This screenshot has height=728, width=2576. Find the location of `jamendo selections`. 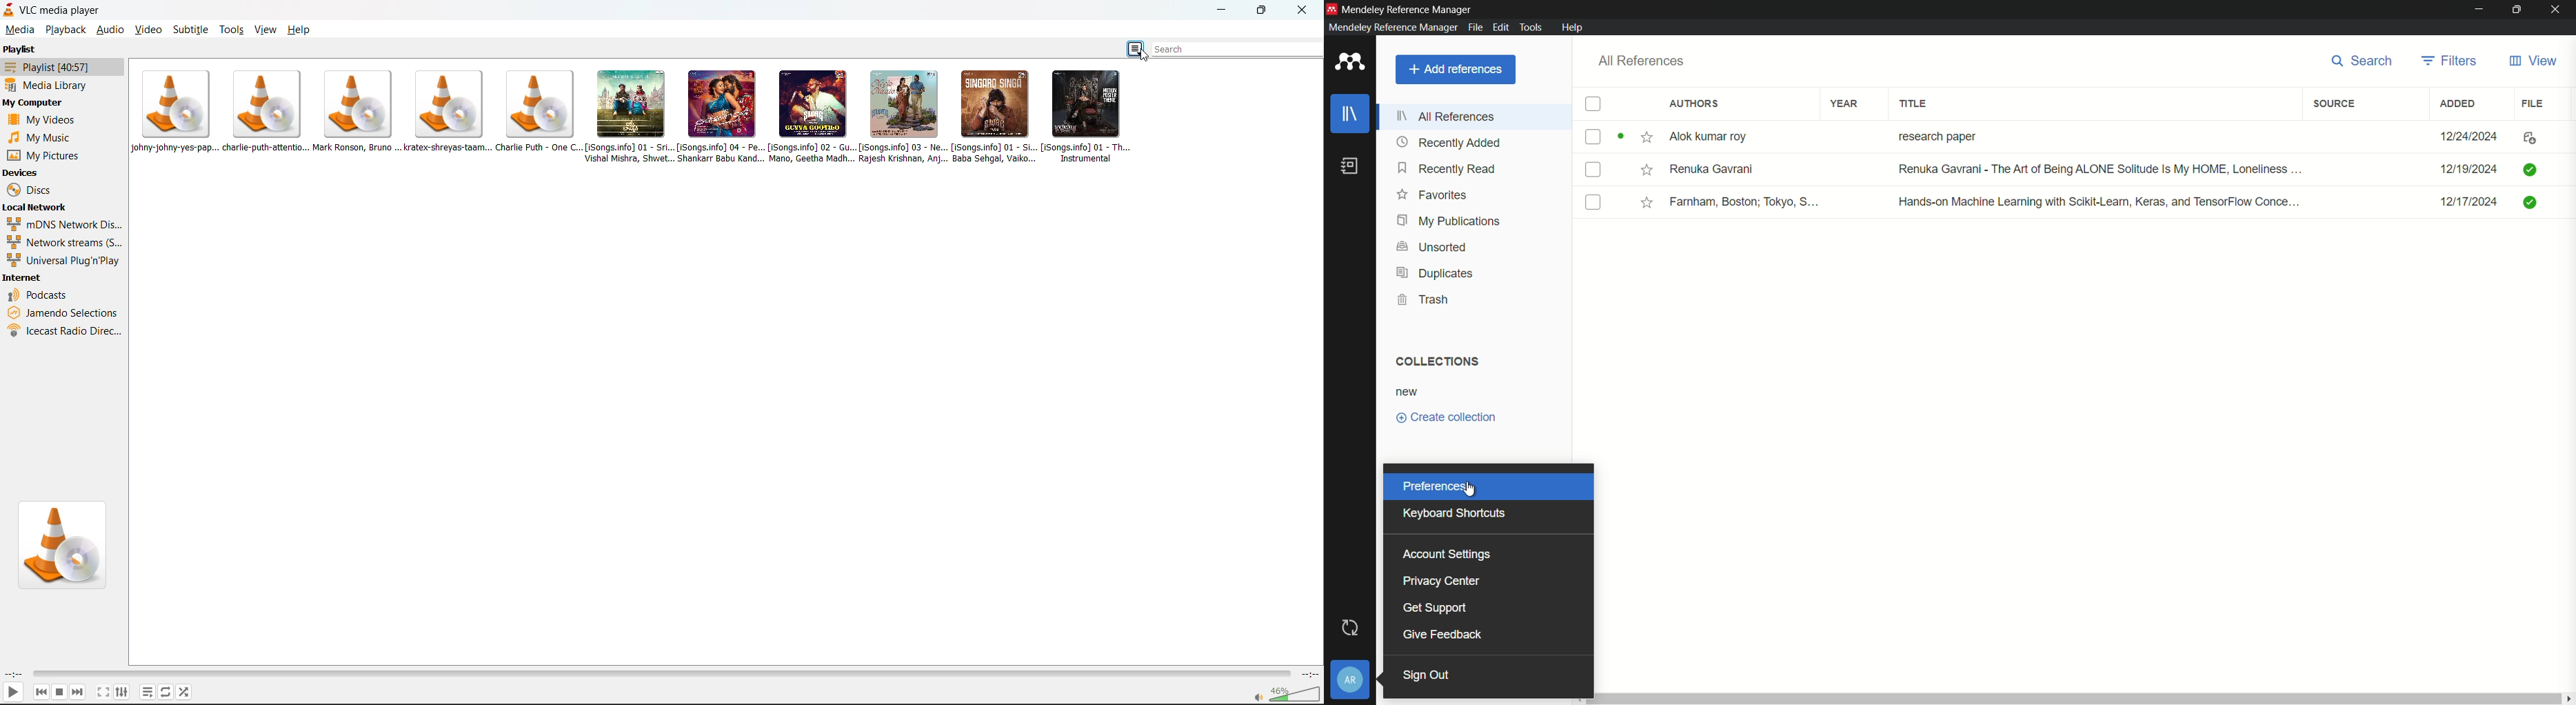

jamendo selections is located at coordinates (63, 312).